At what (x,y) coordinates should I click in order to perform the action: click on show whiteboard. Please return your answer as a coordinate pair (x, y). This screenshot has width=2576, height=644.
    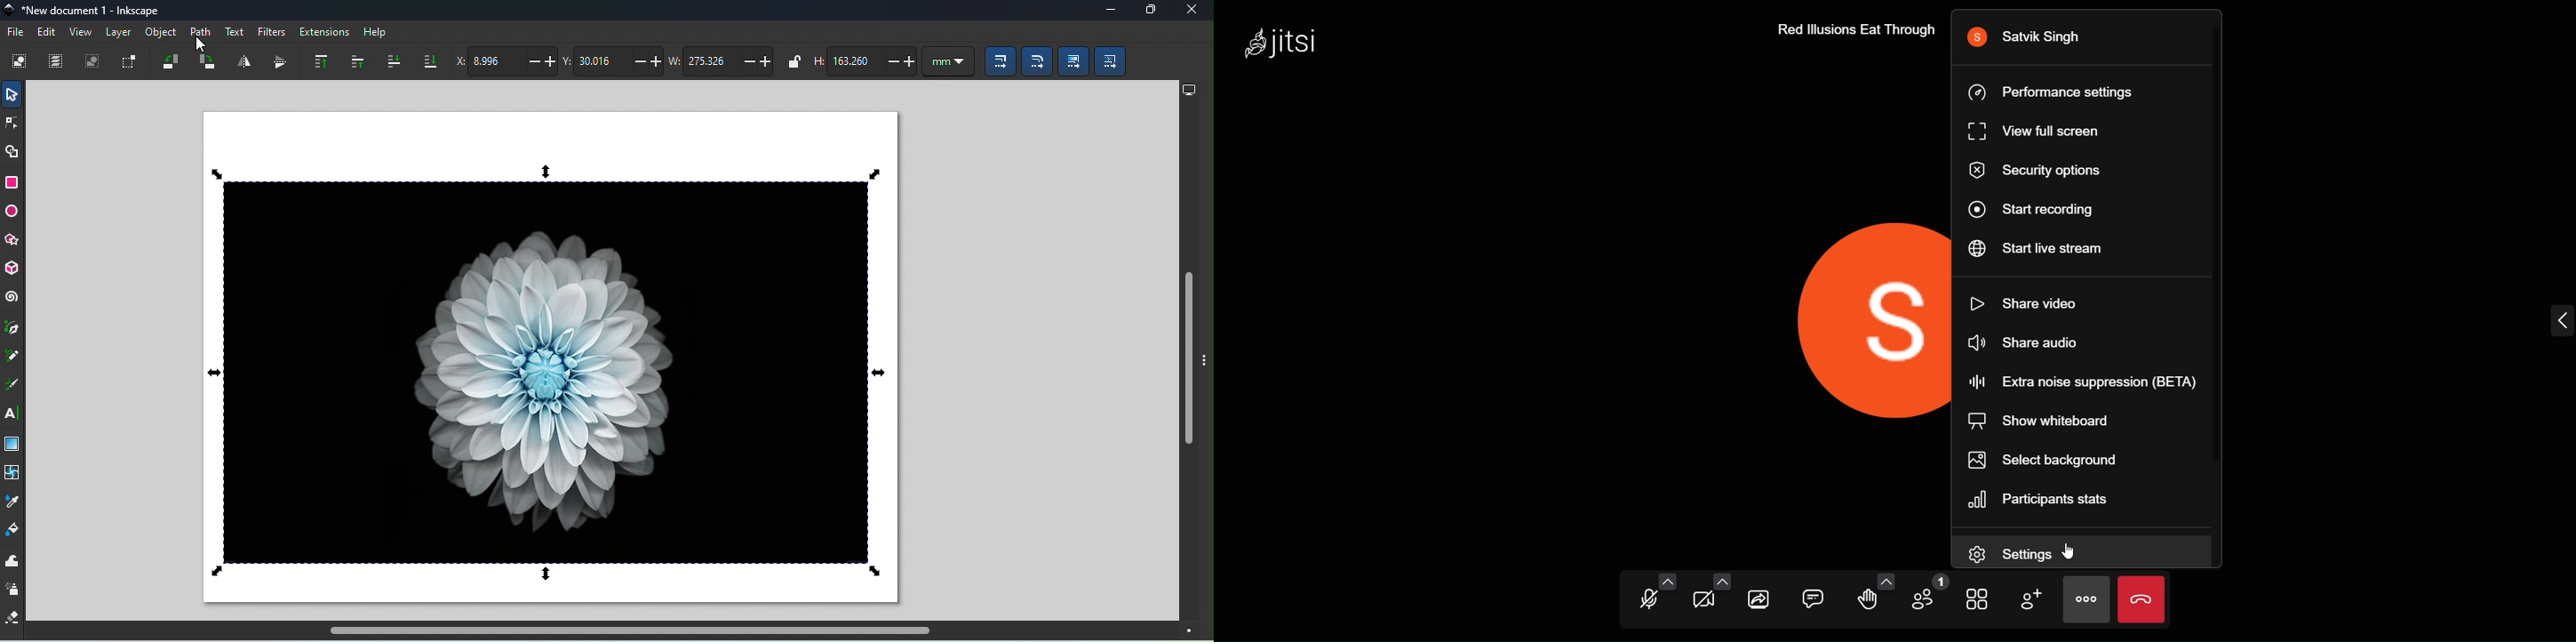
    Looking at the image, I should click on (2045, 421).